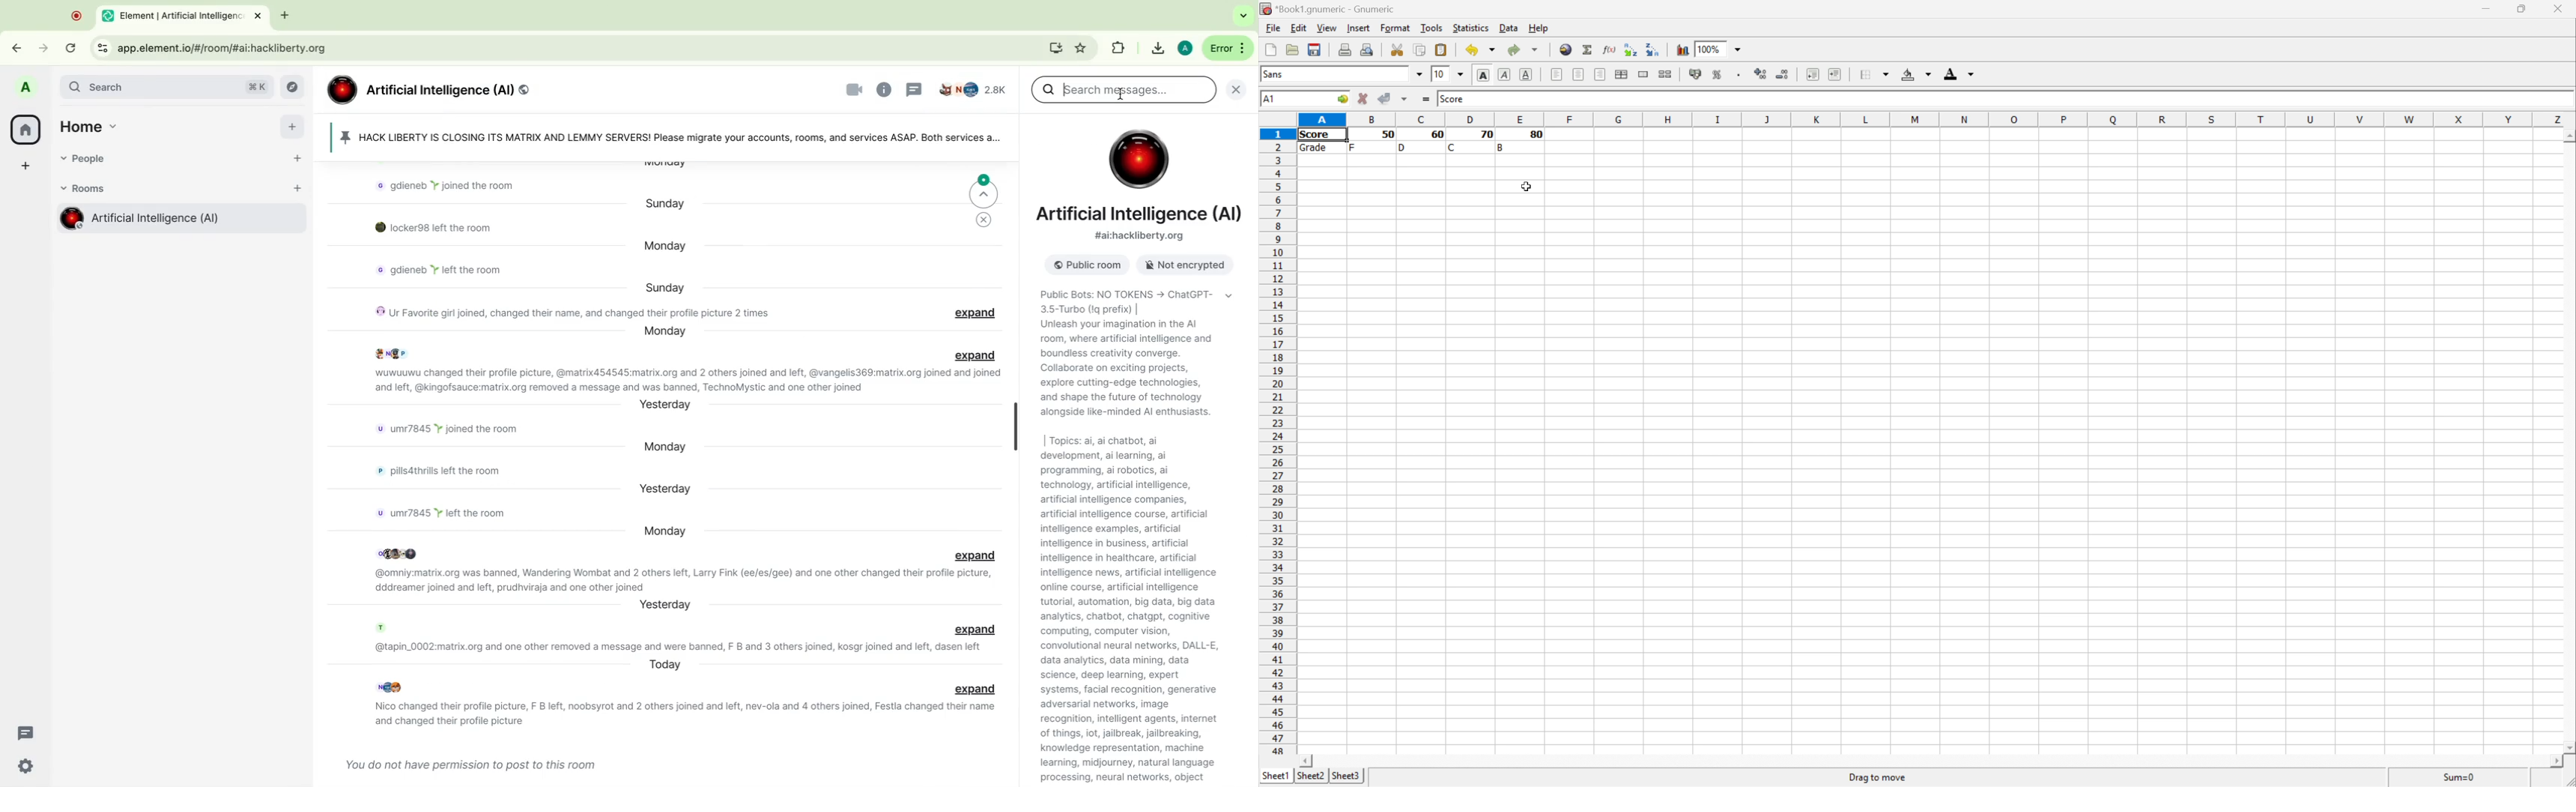  I want to click on description, so click(1130, 357).